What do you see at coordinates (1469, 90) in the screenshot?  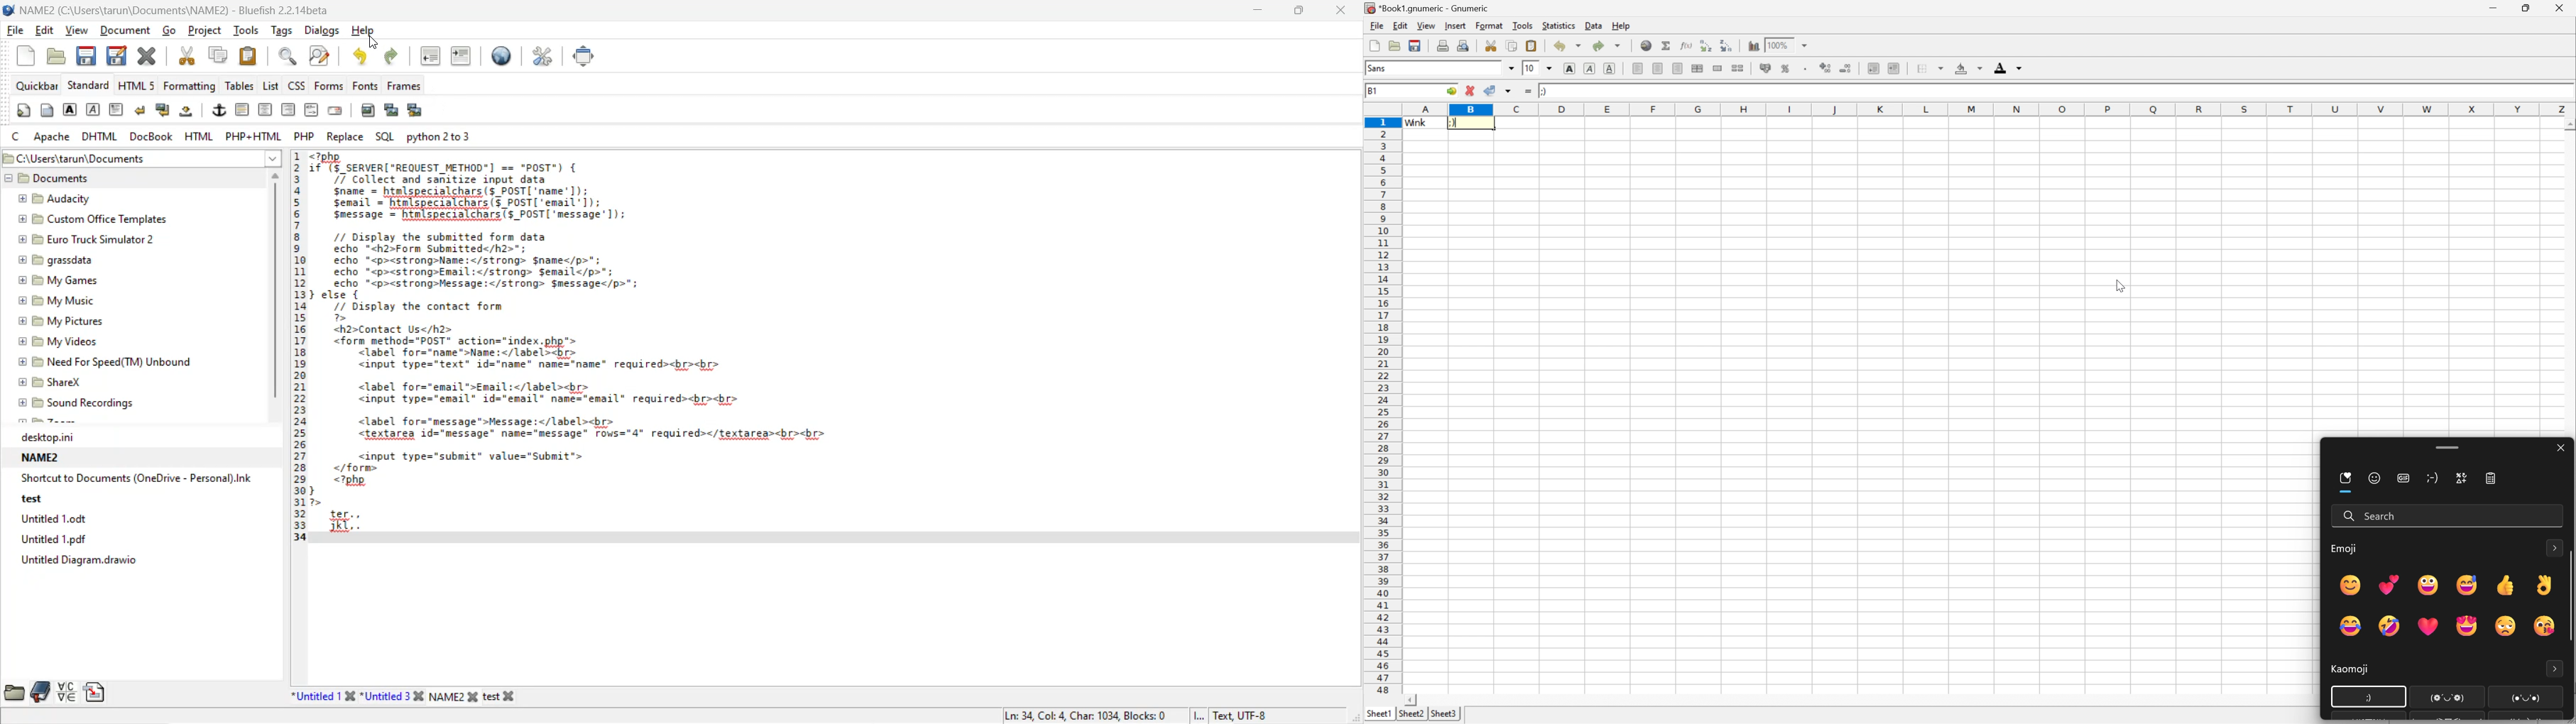 I see `cancel changes` at bounding box center [1469, 90].